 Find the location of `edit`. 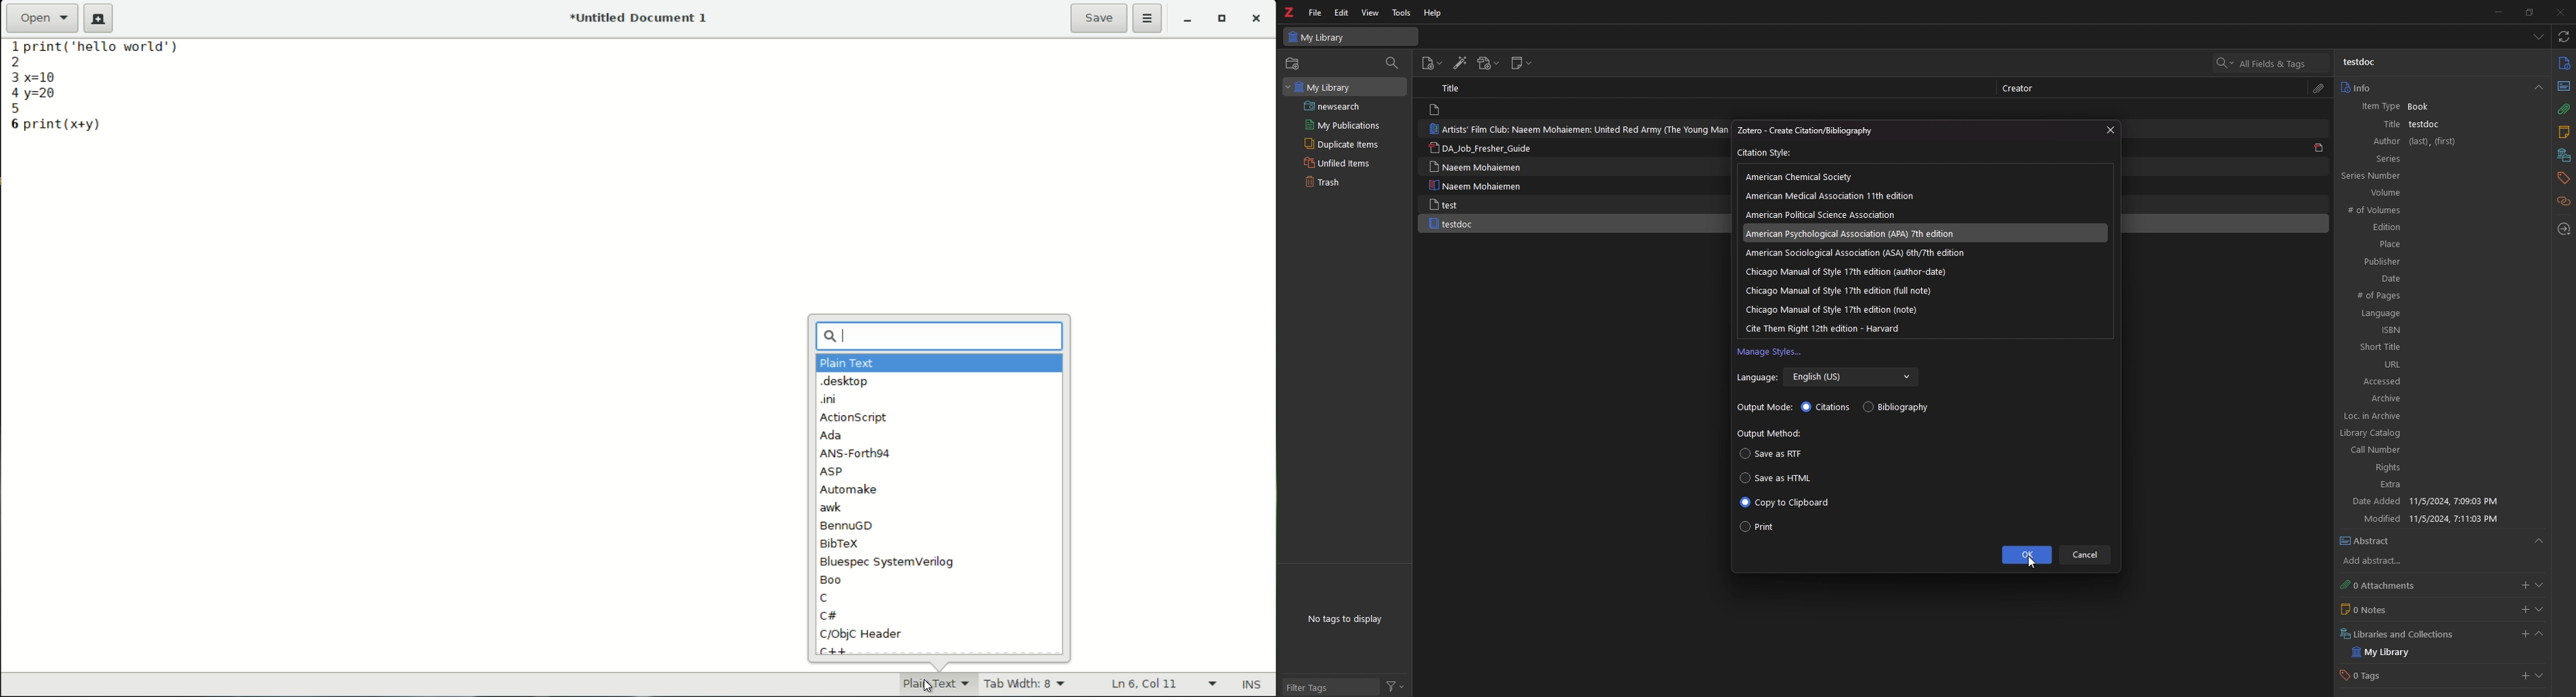

edit is located at coordinates (1343, 12).